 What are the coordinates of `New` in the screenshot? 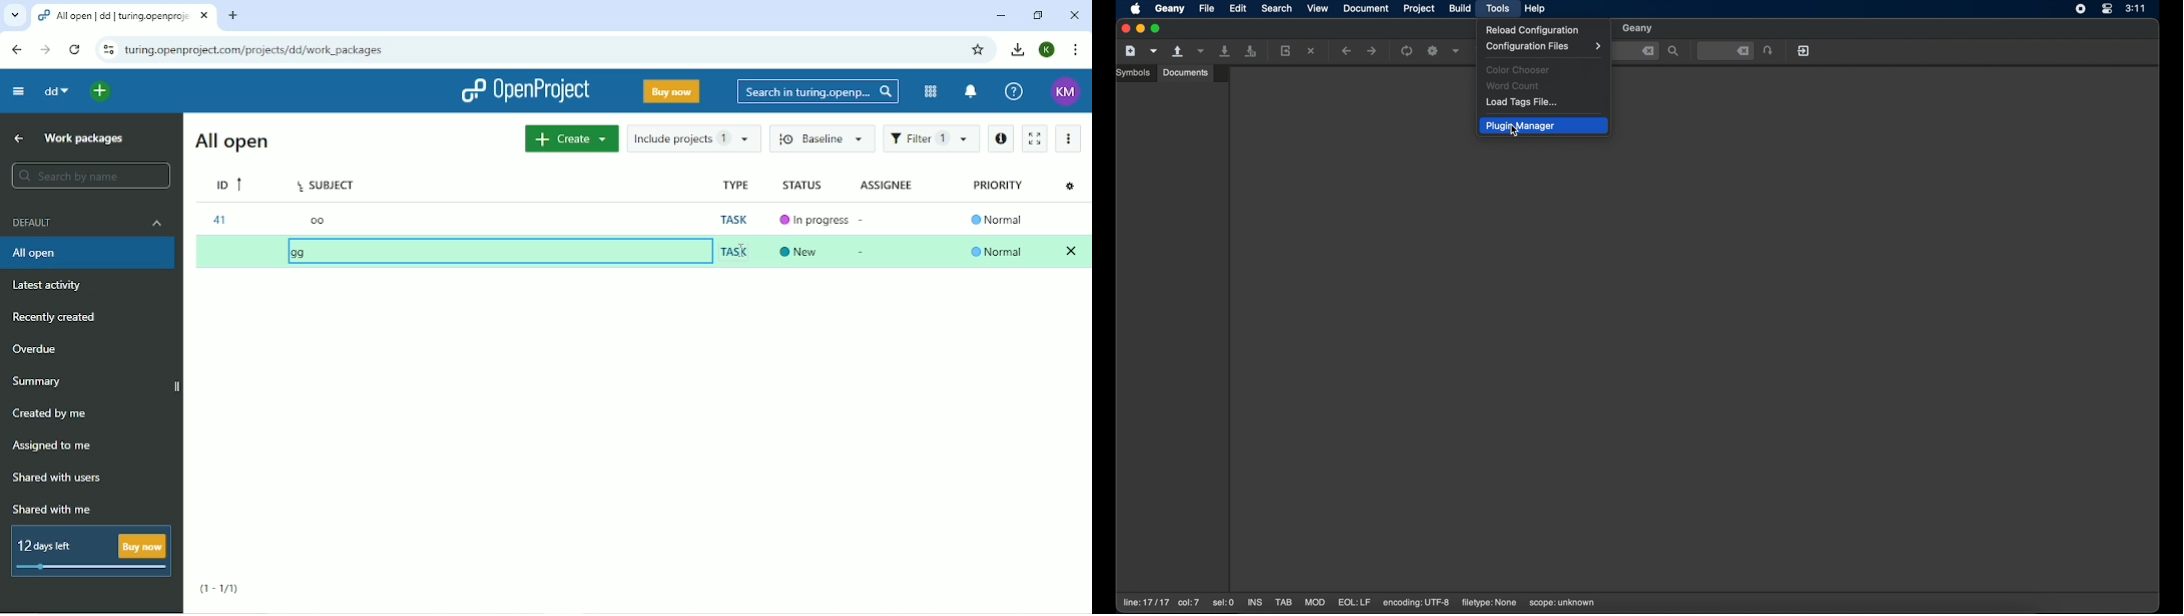 It's located at (799, 250).